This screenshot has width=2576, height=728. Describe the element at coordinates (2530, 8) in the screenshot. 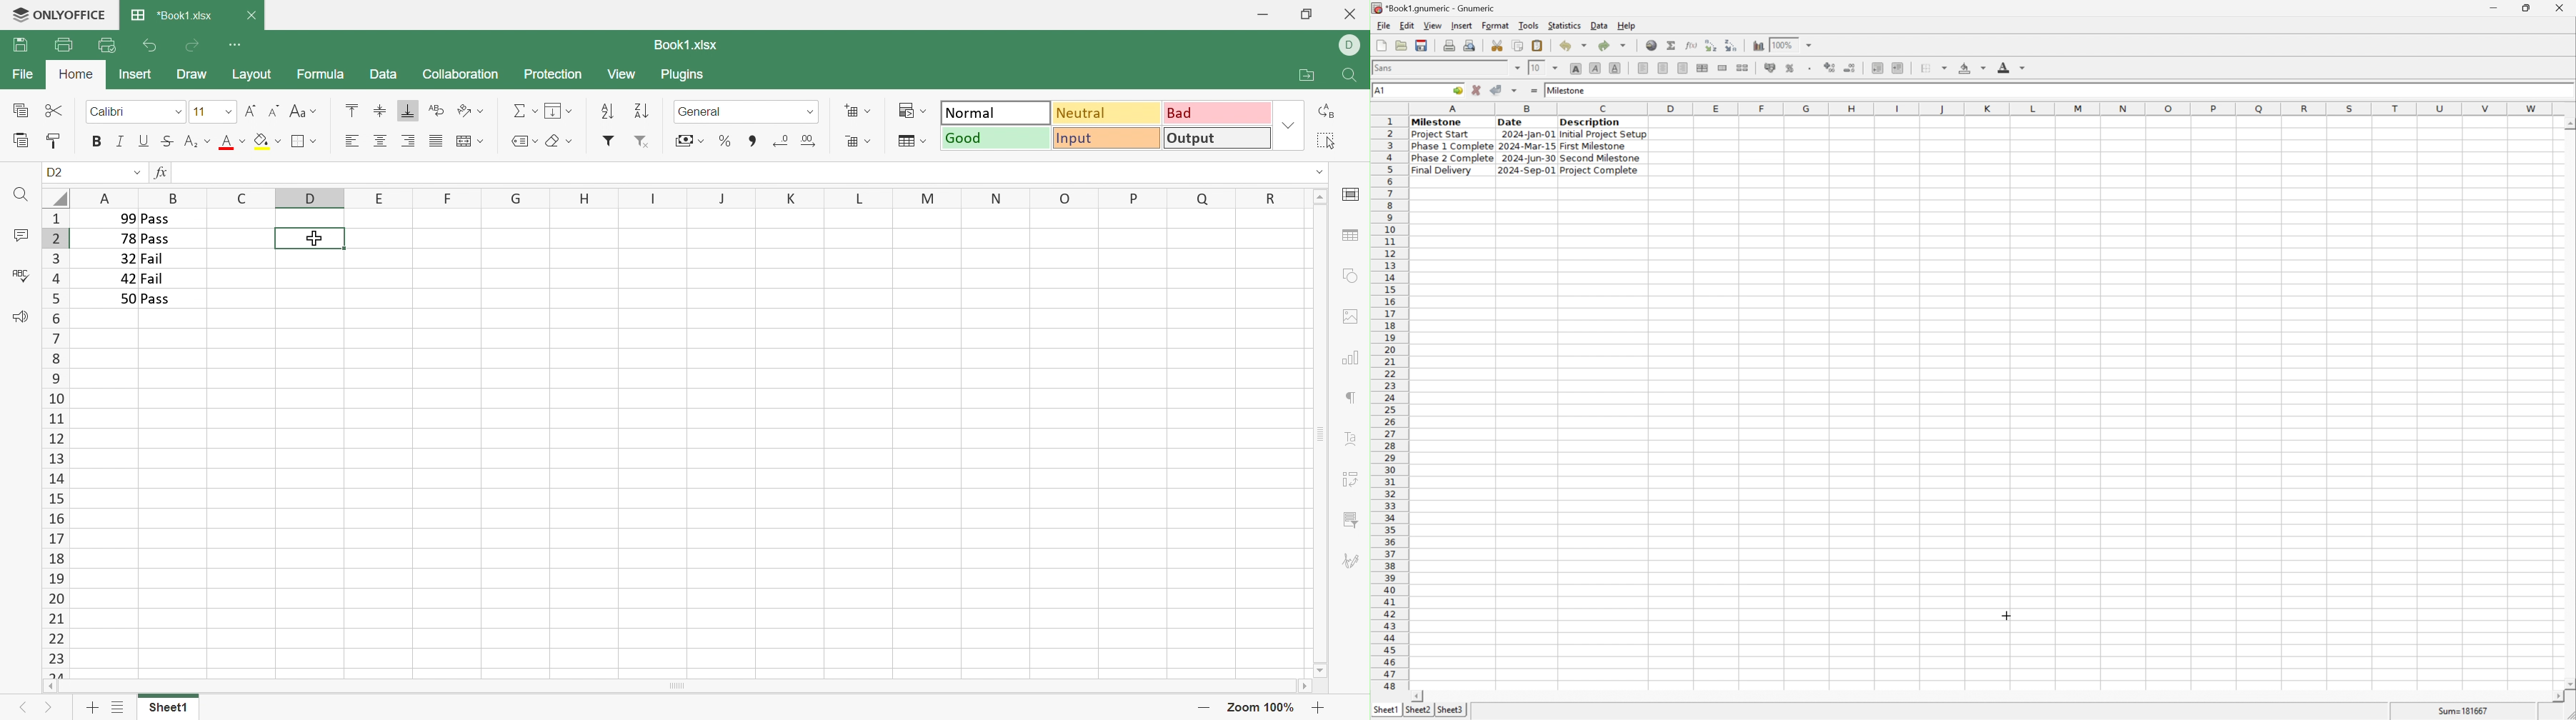

I see `restore down` at that location.